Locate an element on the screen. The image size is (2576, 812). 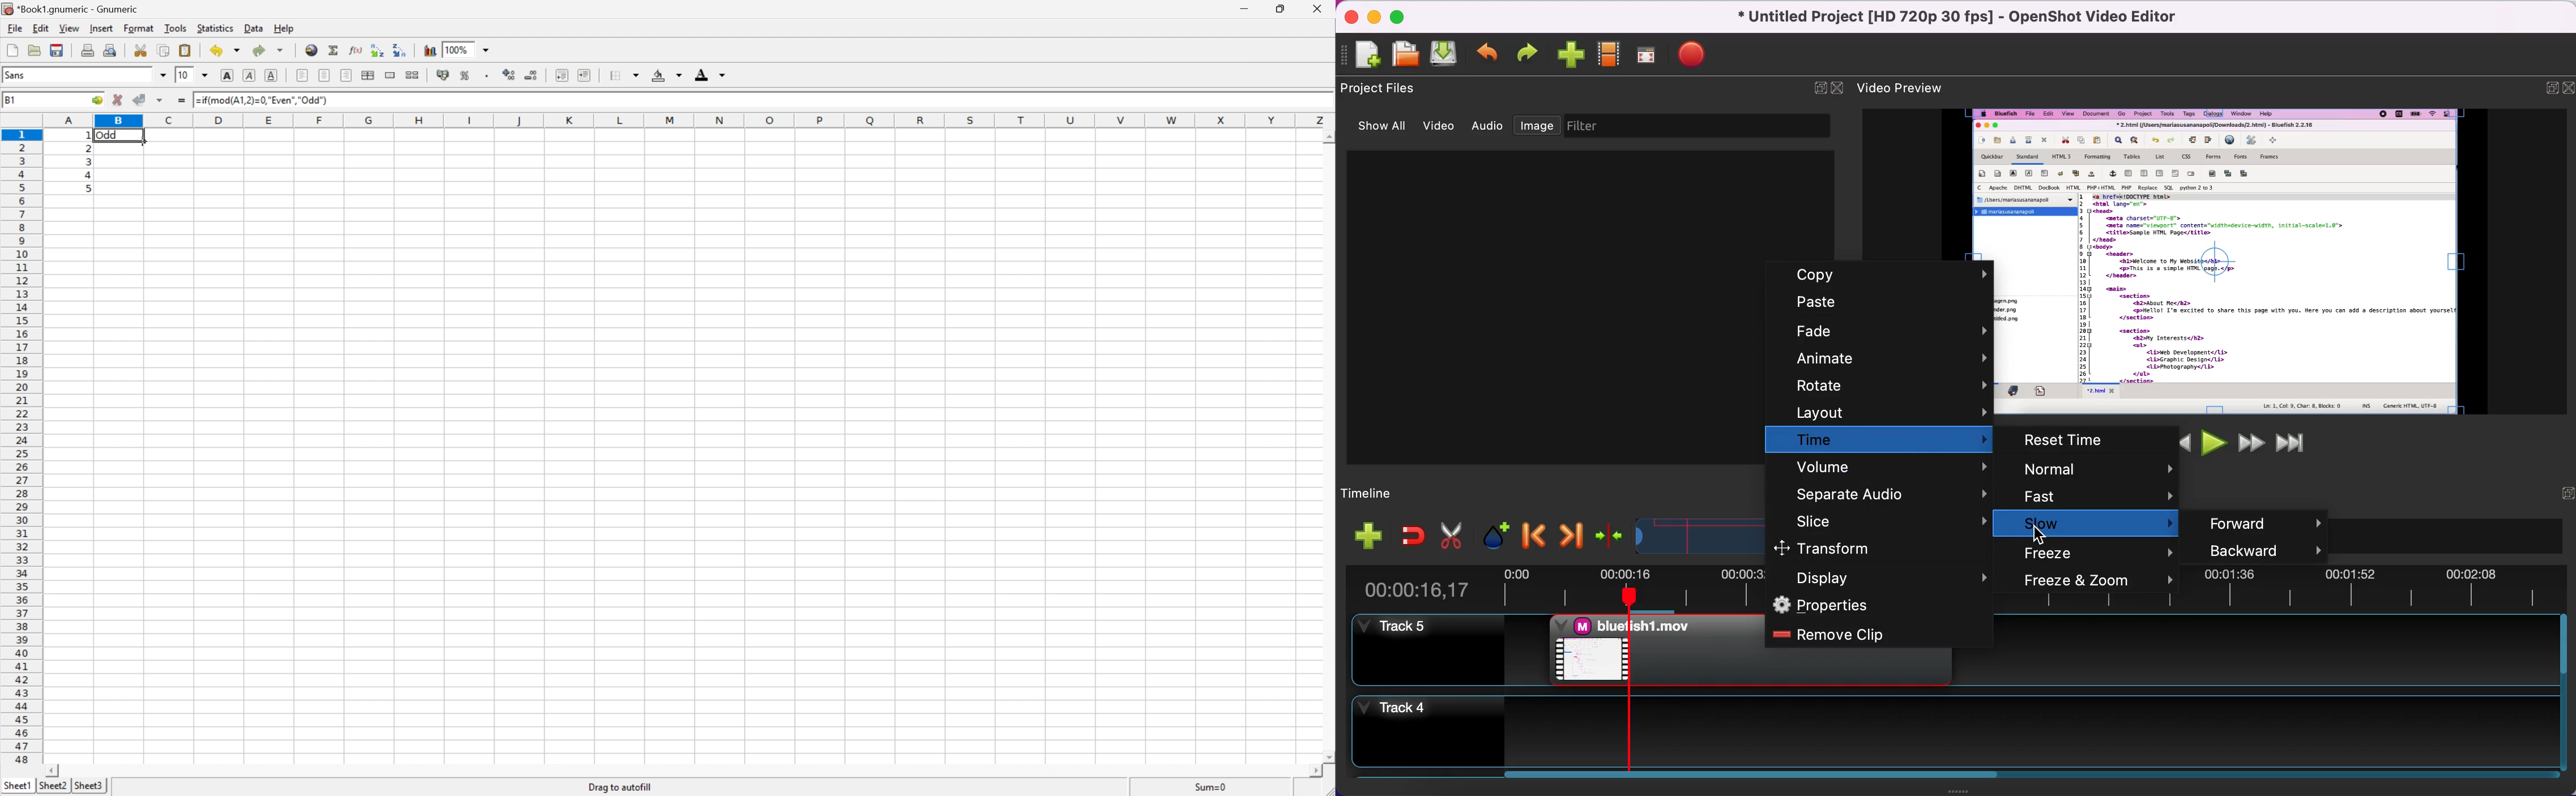
add marker is located at coordinates (1491, 532).